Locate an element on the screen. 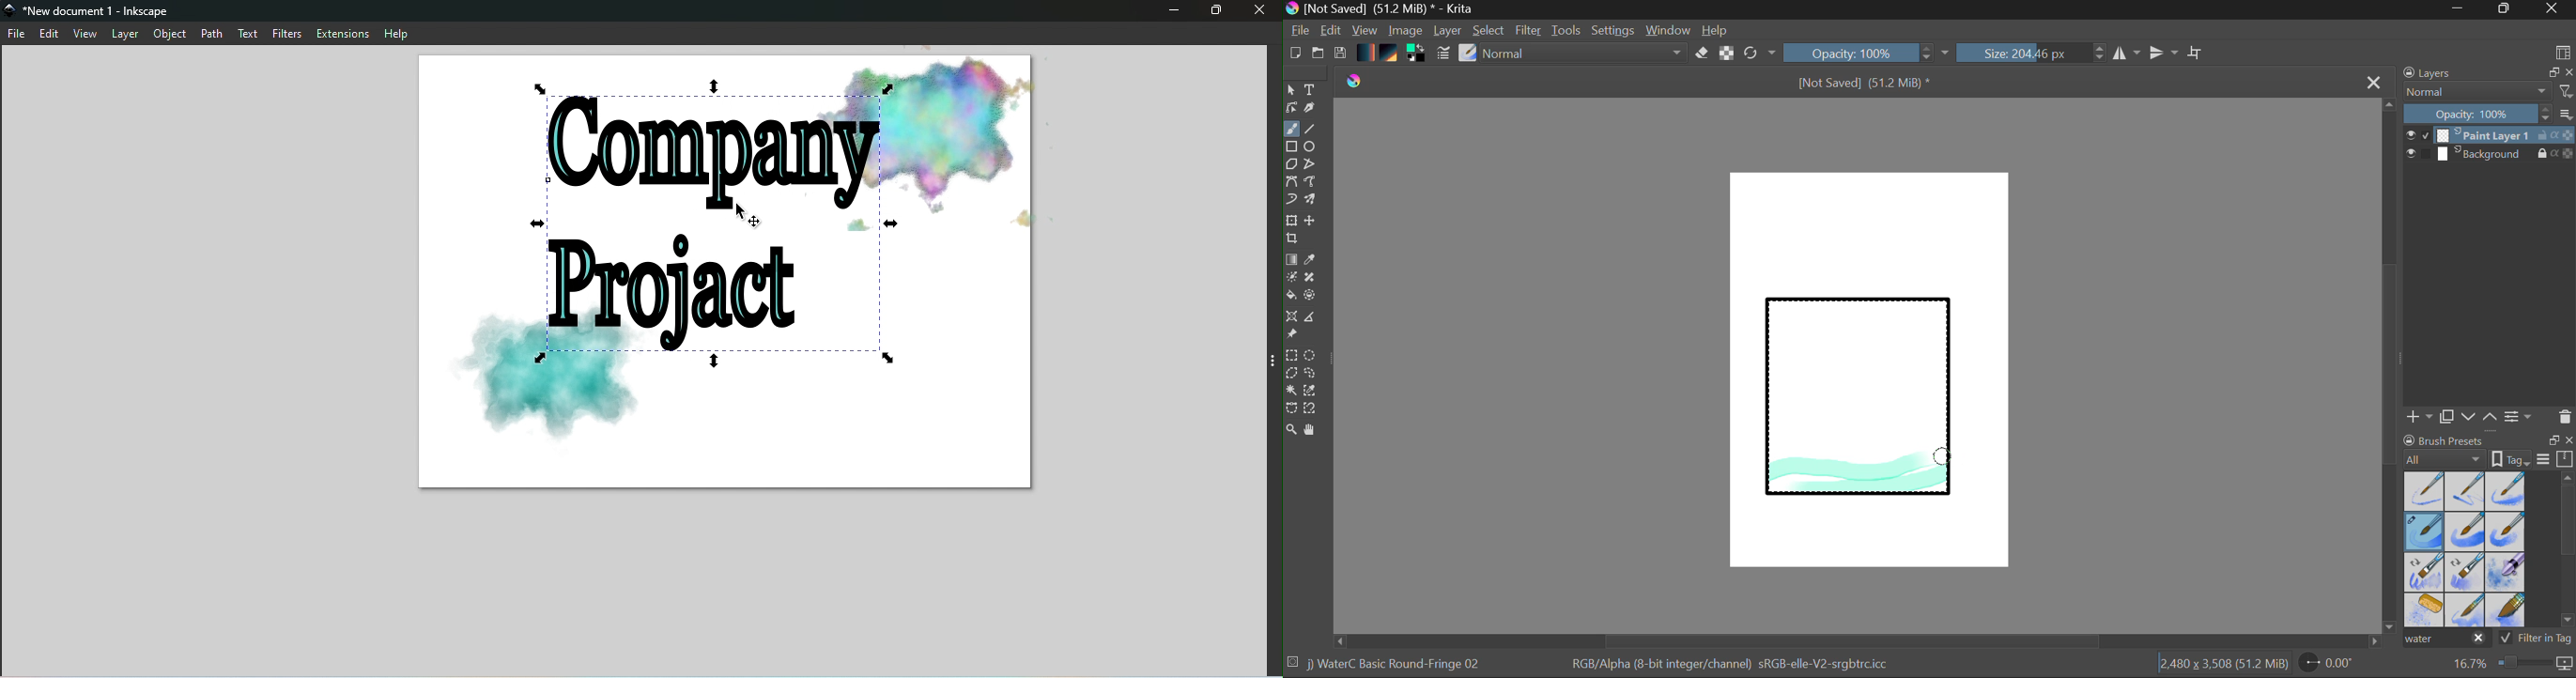 The height and width of the screenshot is (700, 2576). "water" search in brush presets is located at coordinates (2446, 641).